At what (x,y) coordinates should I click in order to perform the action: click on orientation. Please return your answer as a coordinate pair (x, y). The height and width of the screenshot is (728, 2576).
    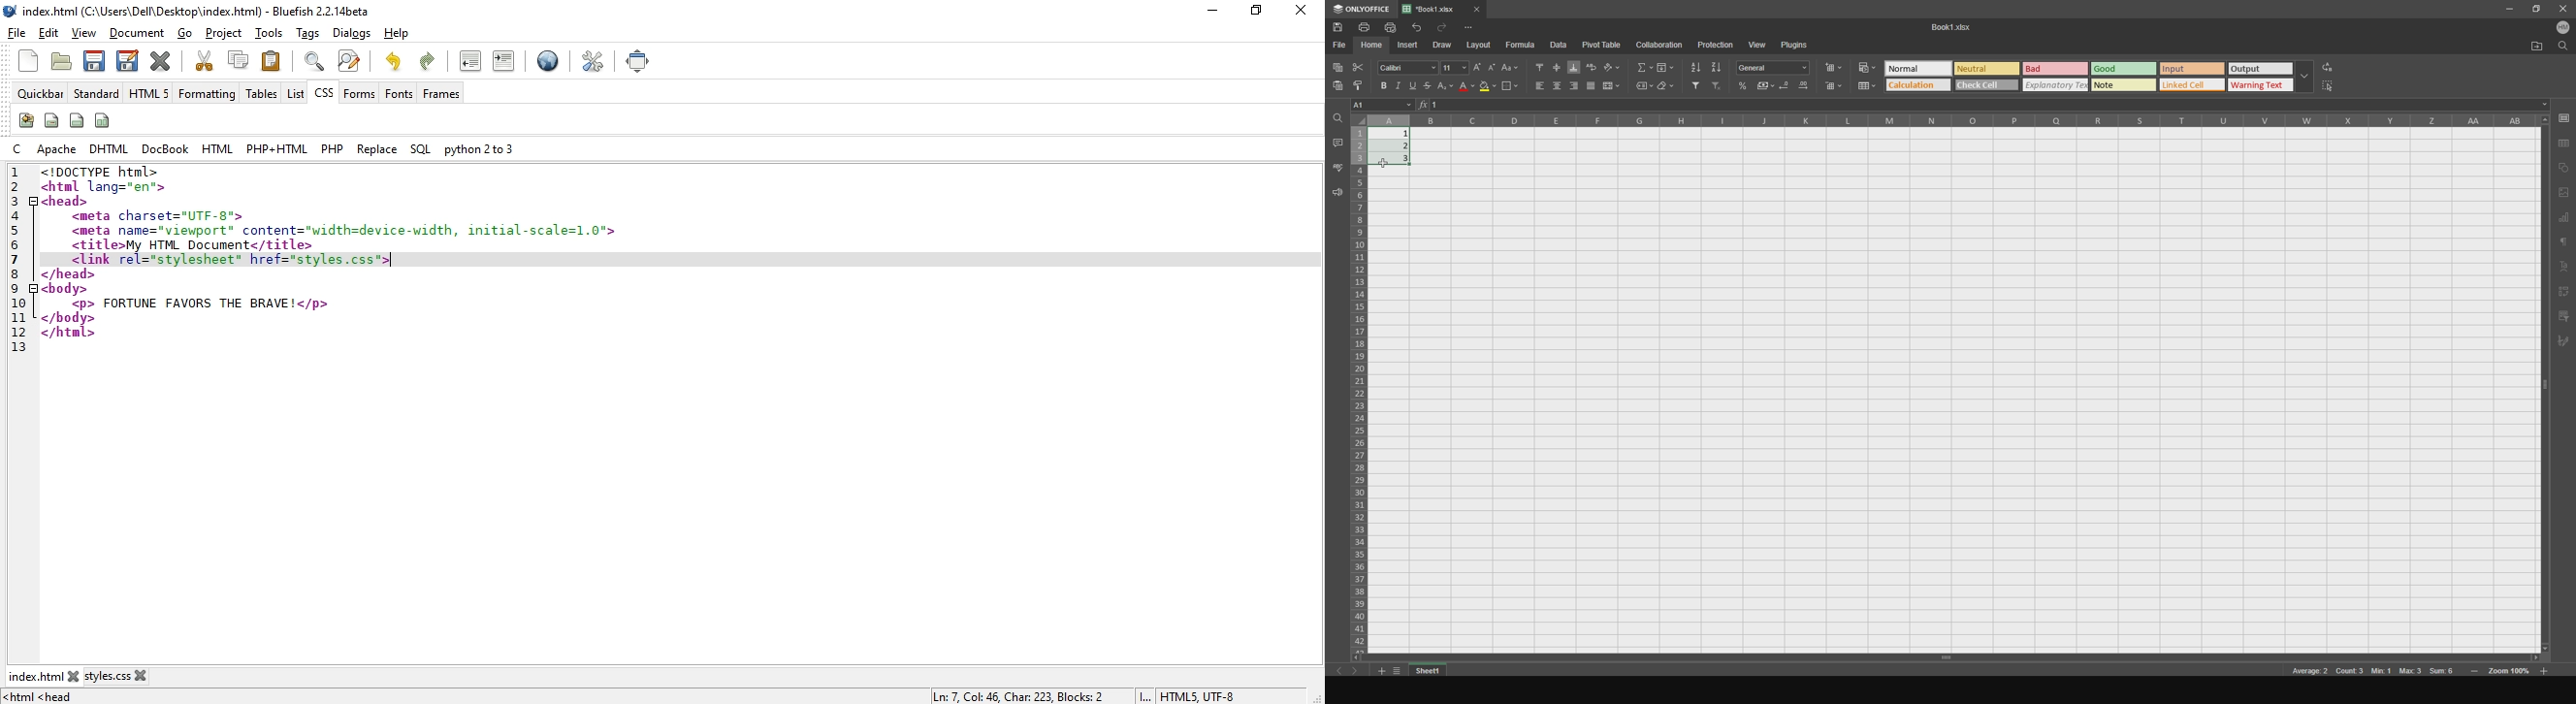
    Looking at the image, I should click on (1614, 66).